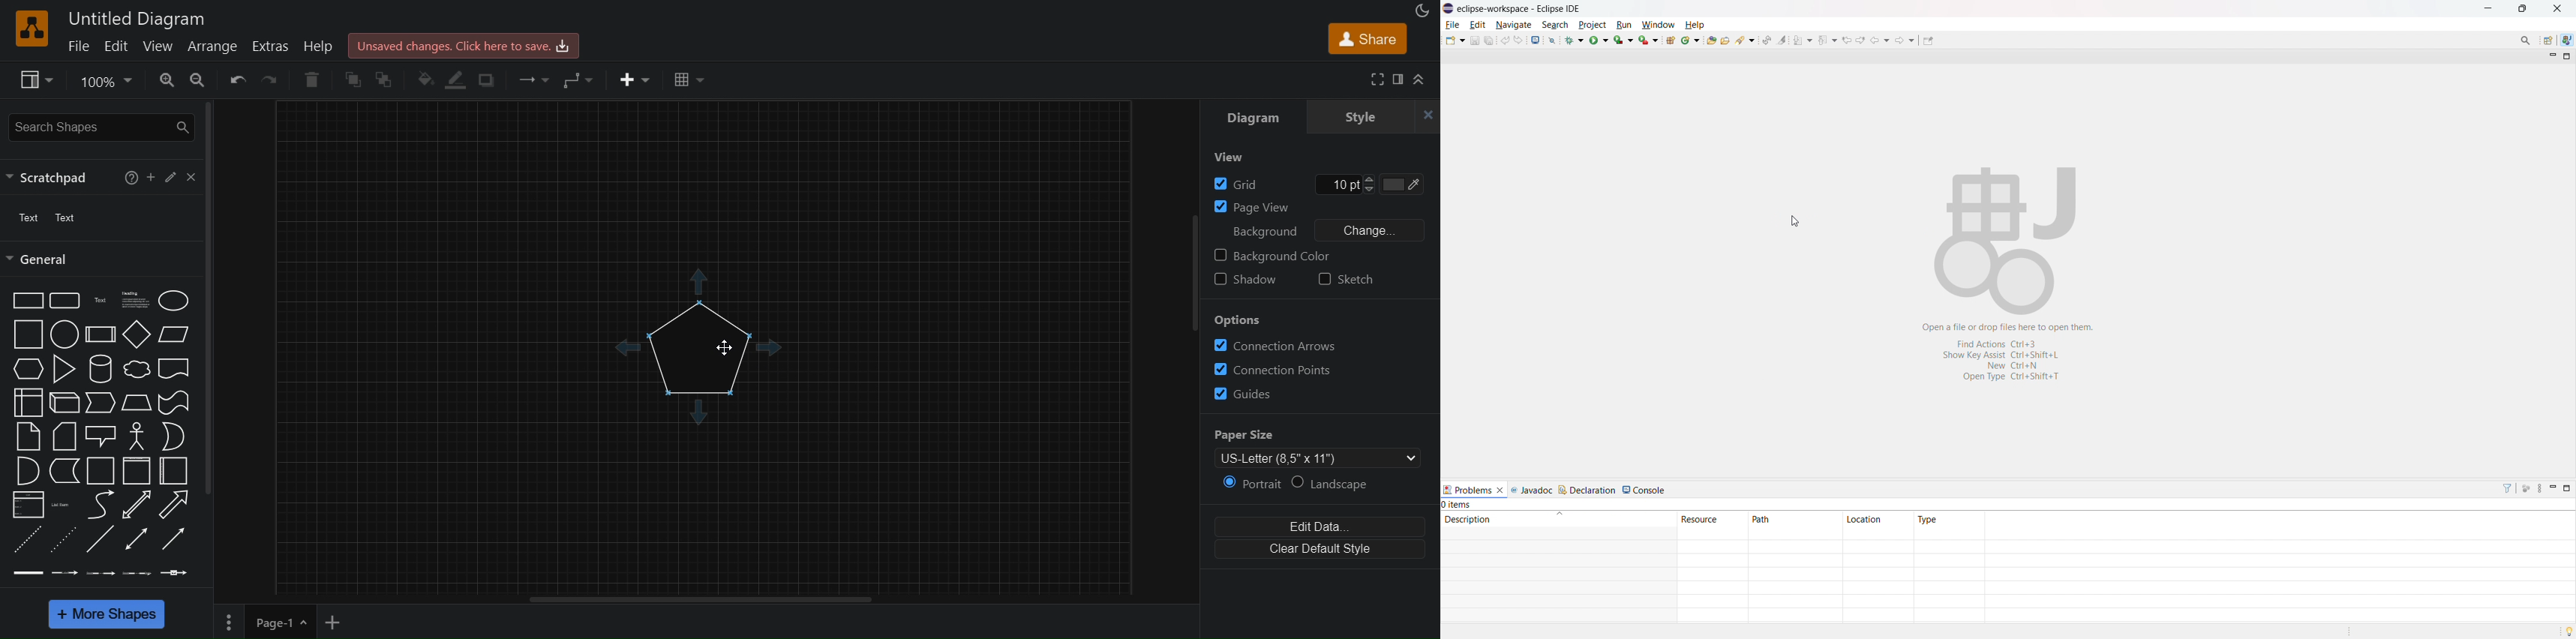  Describe the element at coordinates (173, 539) in the screenshot. I see `Directional connector` at that location.